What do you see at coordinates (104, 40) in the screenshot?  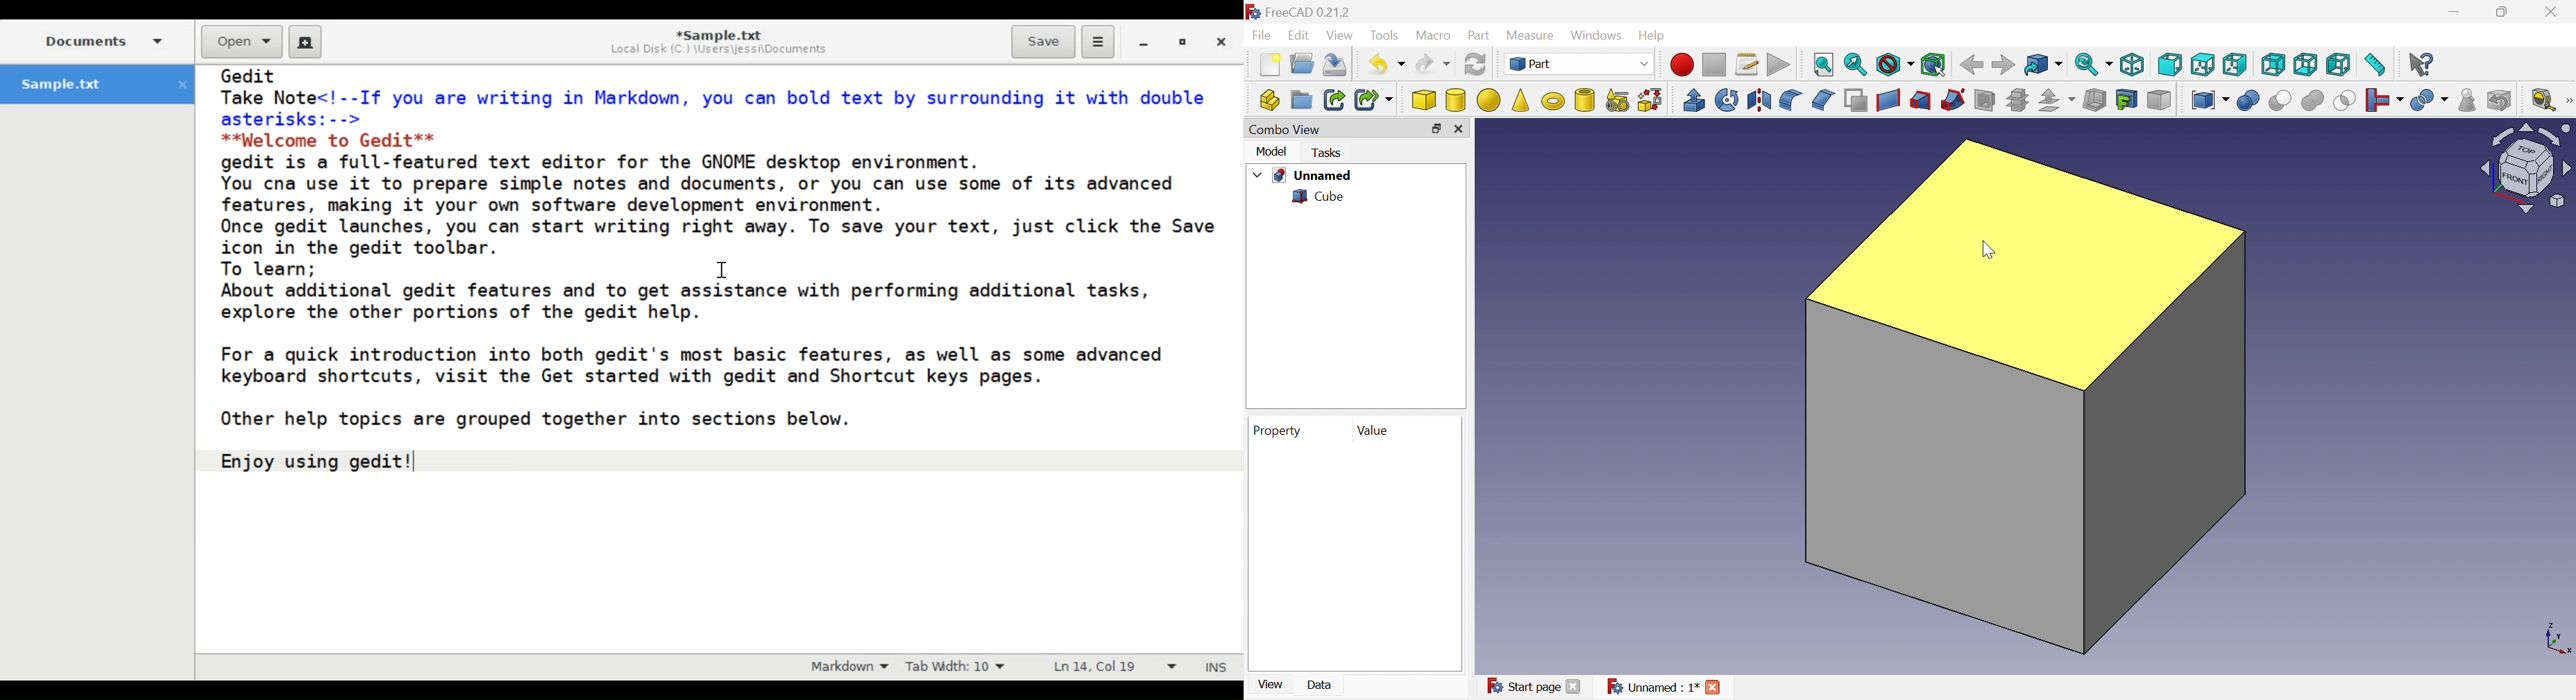 I see `Side Pane` at bounding box center [104, 40].